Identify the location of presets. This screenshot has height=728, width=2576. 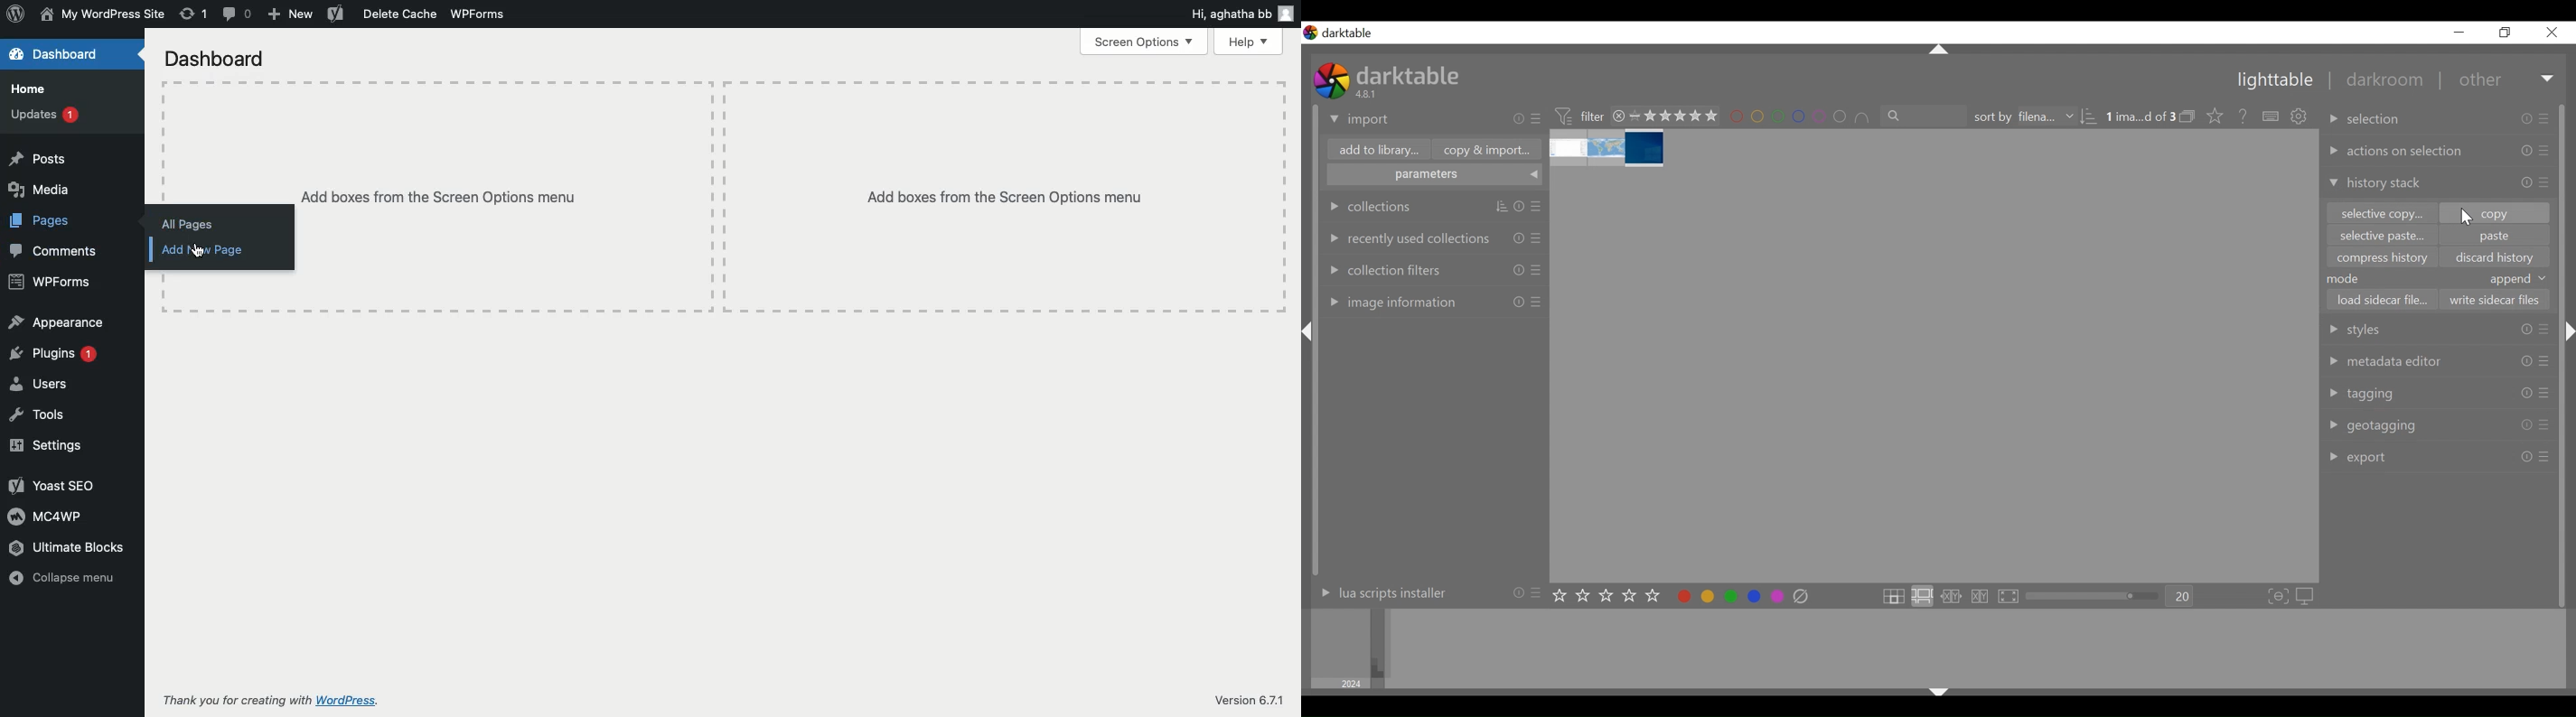
(1536, 302).